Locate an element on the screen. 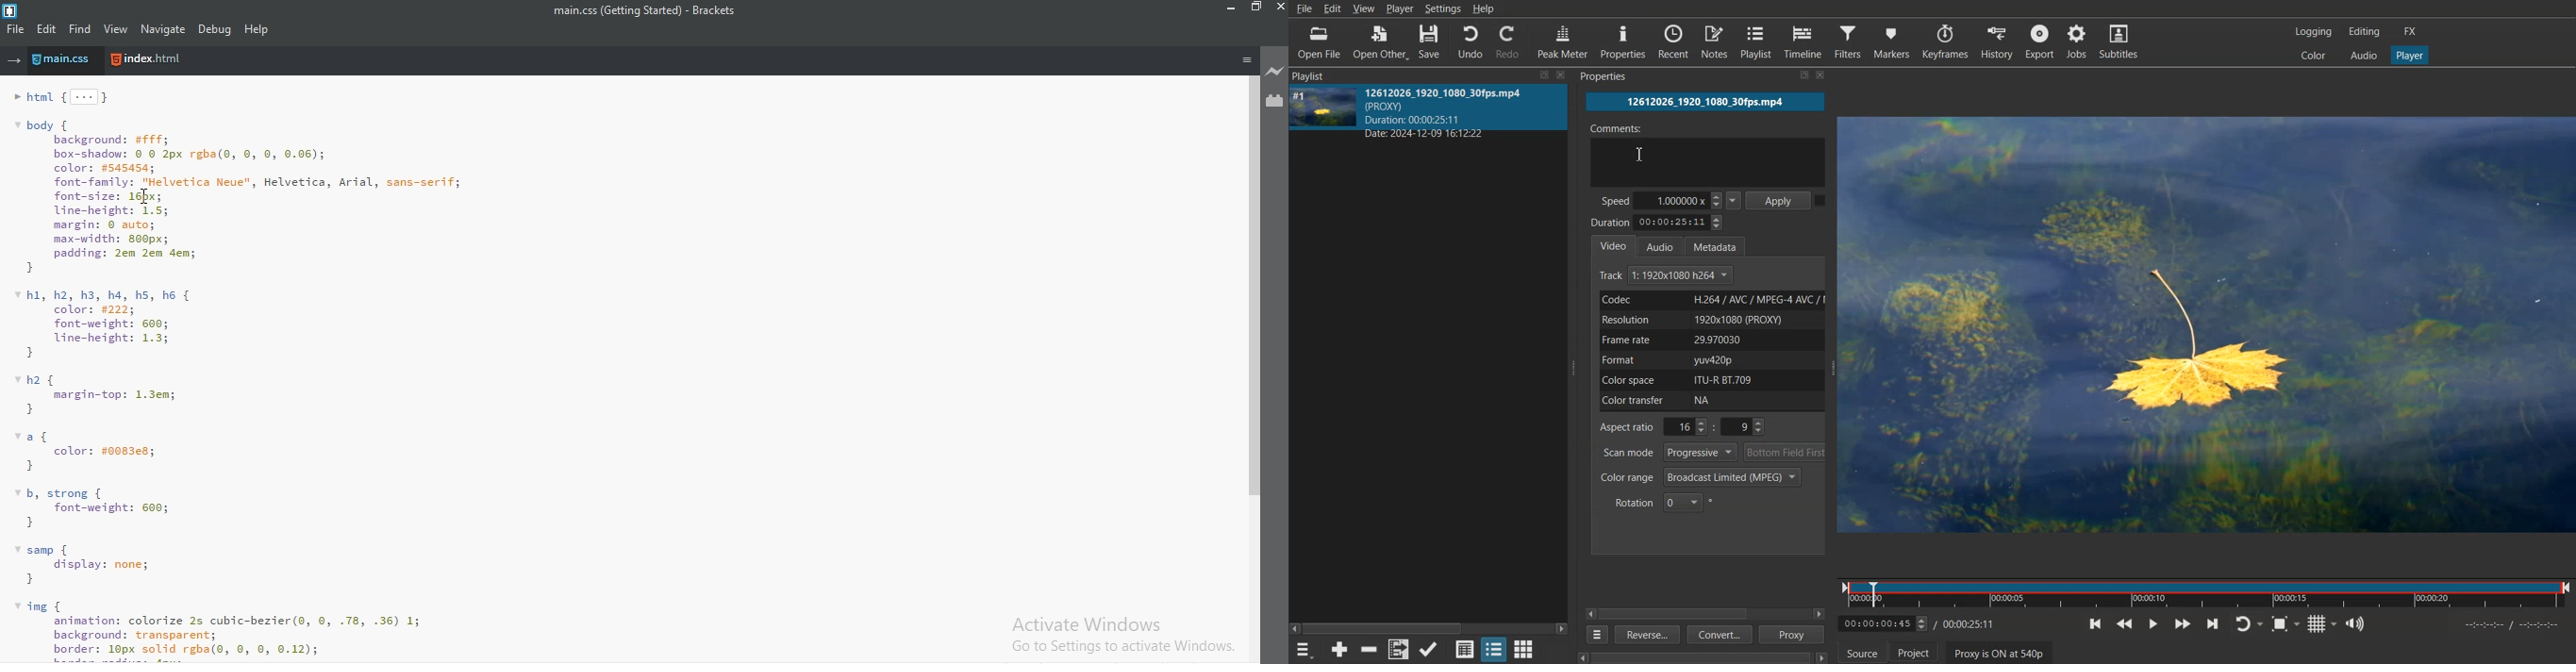 Image resolution: width=2576 pixels, height=672 pixels. File Name is located at coordinates (1706, 102).